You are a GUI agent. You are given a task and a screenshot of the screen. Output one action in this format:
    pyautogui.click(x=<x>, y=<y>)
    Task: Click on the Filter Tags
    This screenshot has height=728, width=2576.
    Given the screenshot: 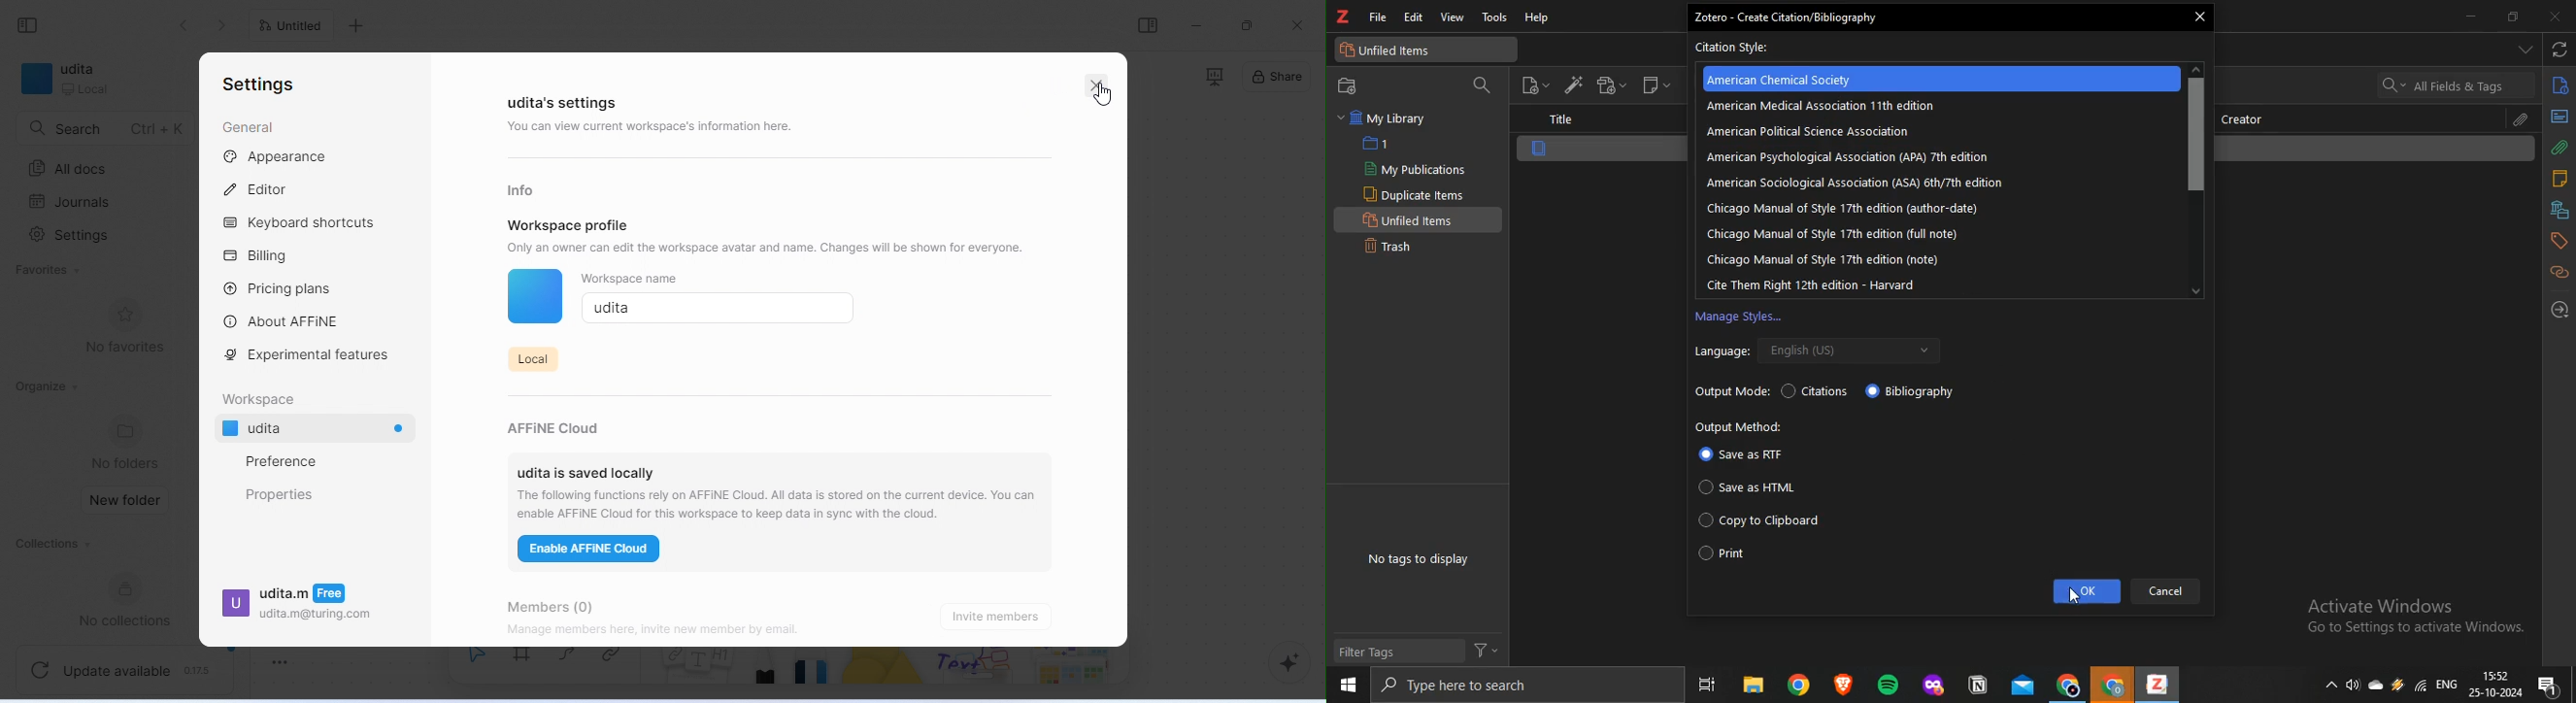 What is the action you would take?
    pyautogui.click(x=1398, y=652)
    